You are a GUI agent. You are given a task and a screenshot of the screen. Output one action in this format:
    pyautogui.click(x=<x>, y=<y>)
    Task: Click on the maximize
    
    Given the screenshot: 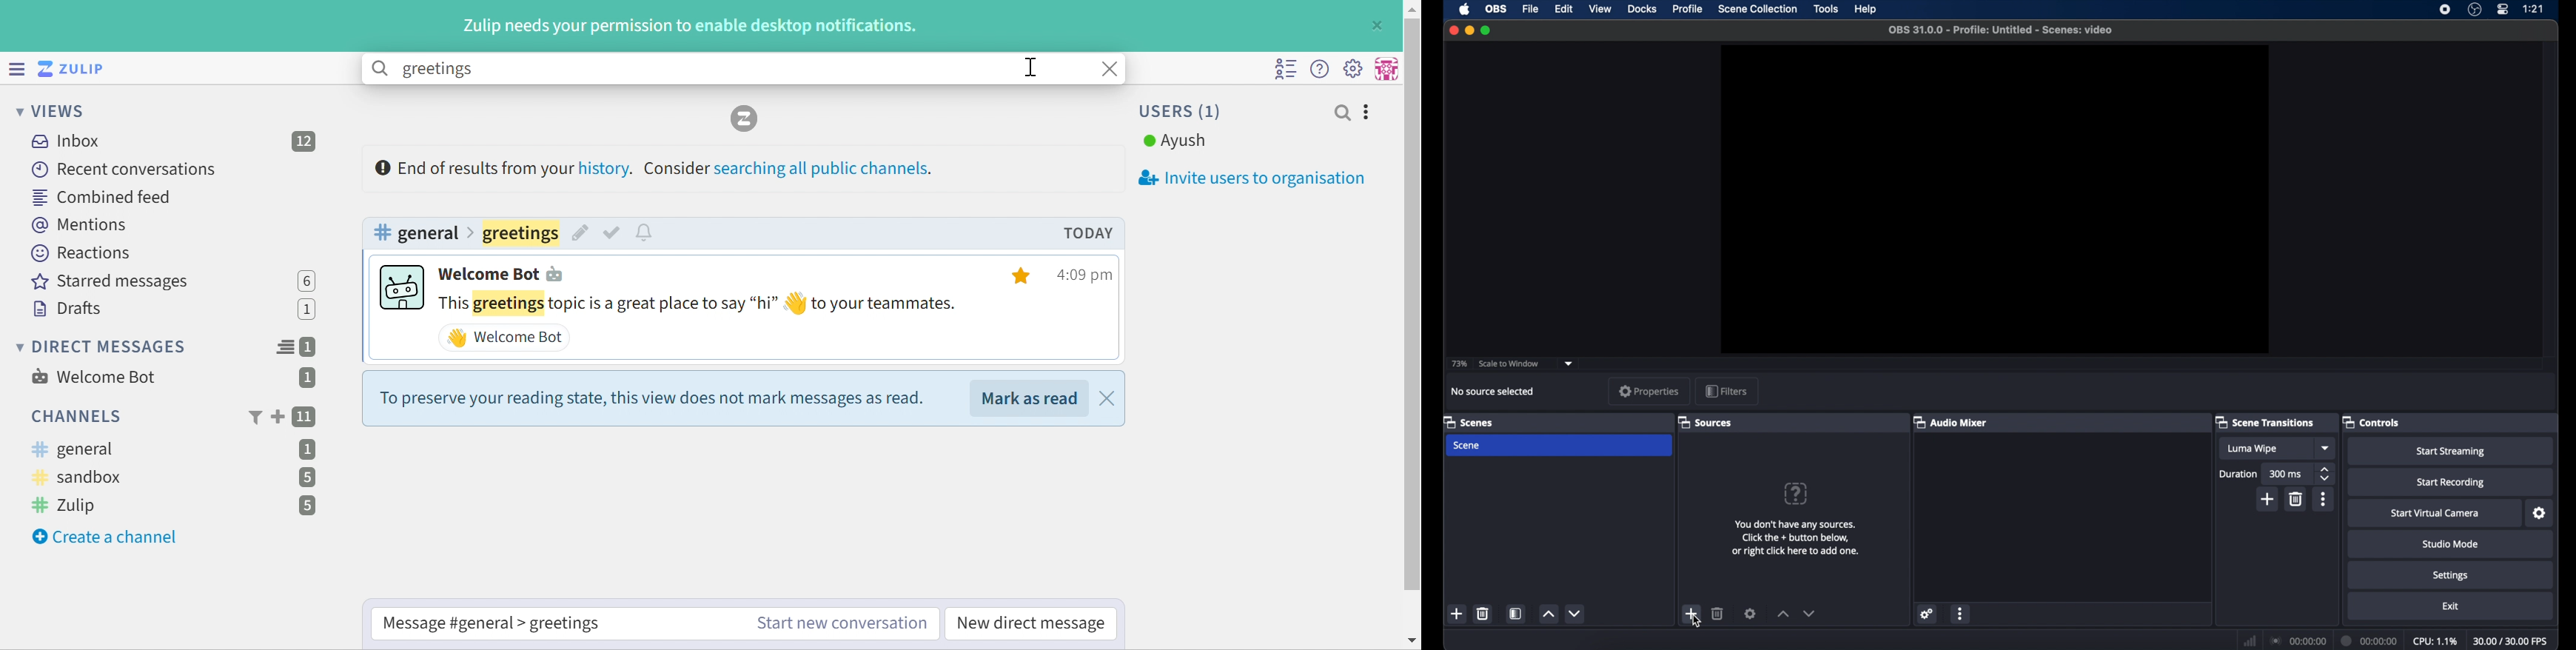 What is the action you would take?
    pyautogui.click(x=1486, y=30)
    